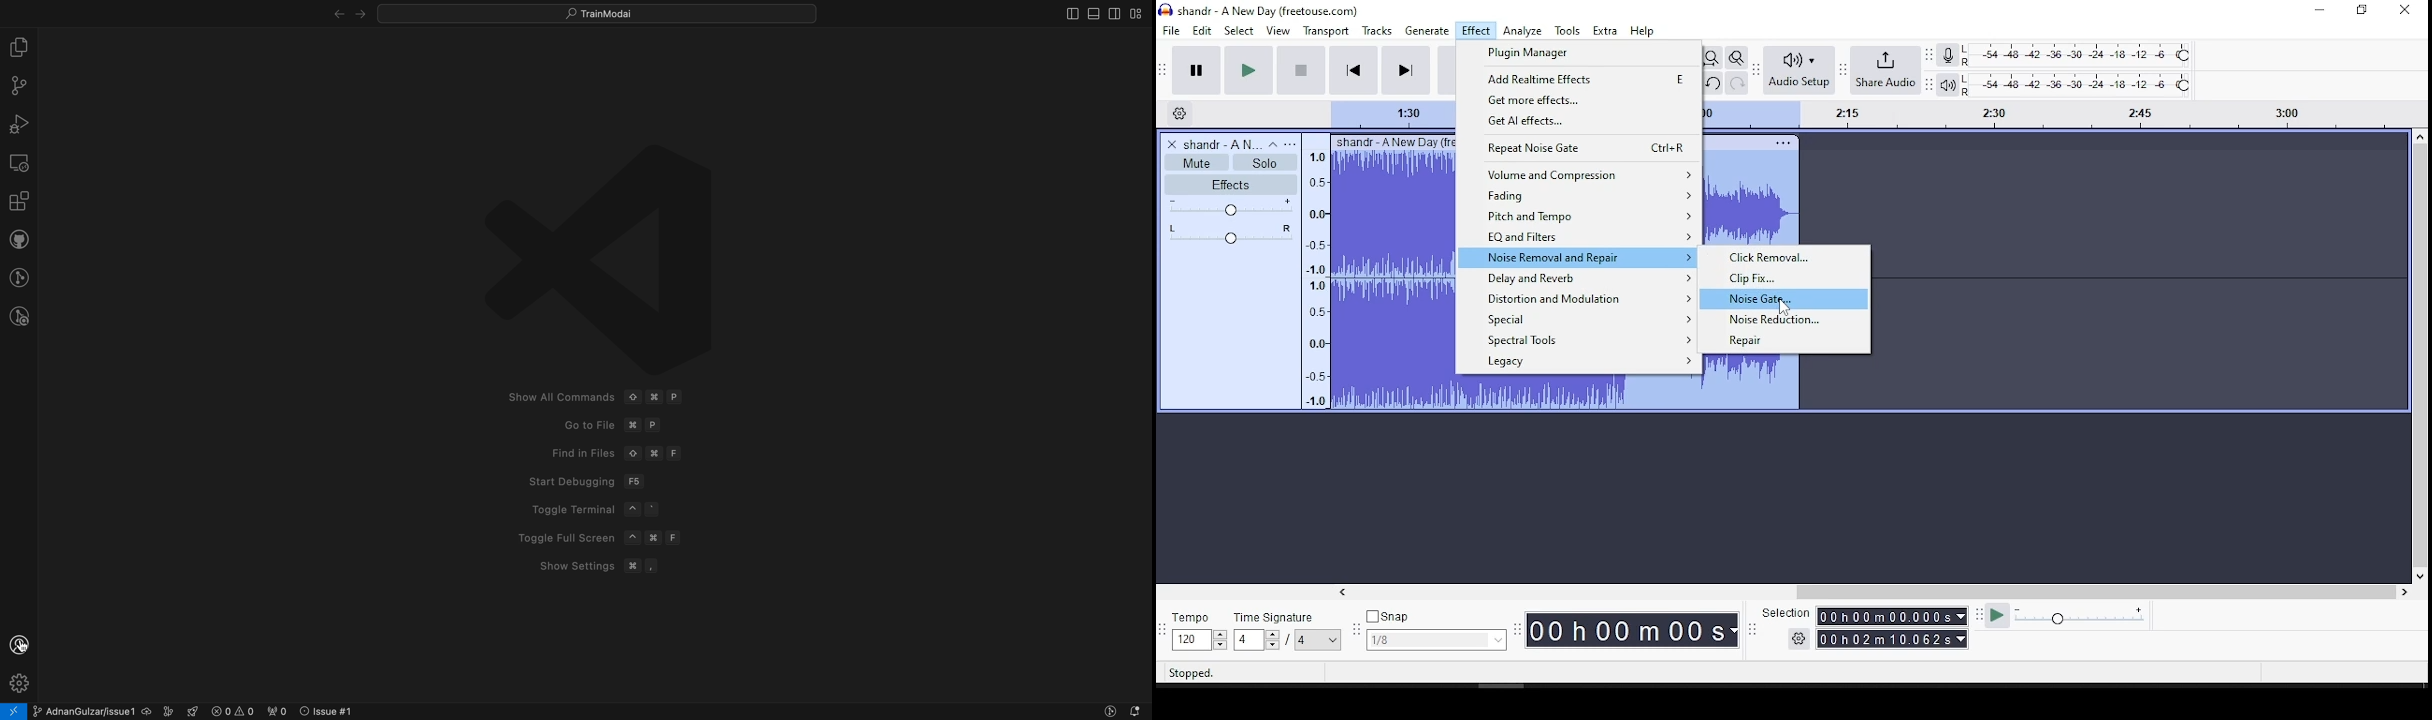 The width and height of the screenshot is (2436, 728). Describe the element at coordinates (1872, 590) in the screenshot. I see `scroll bar` at that location.